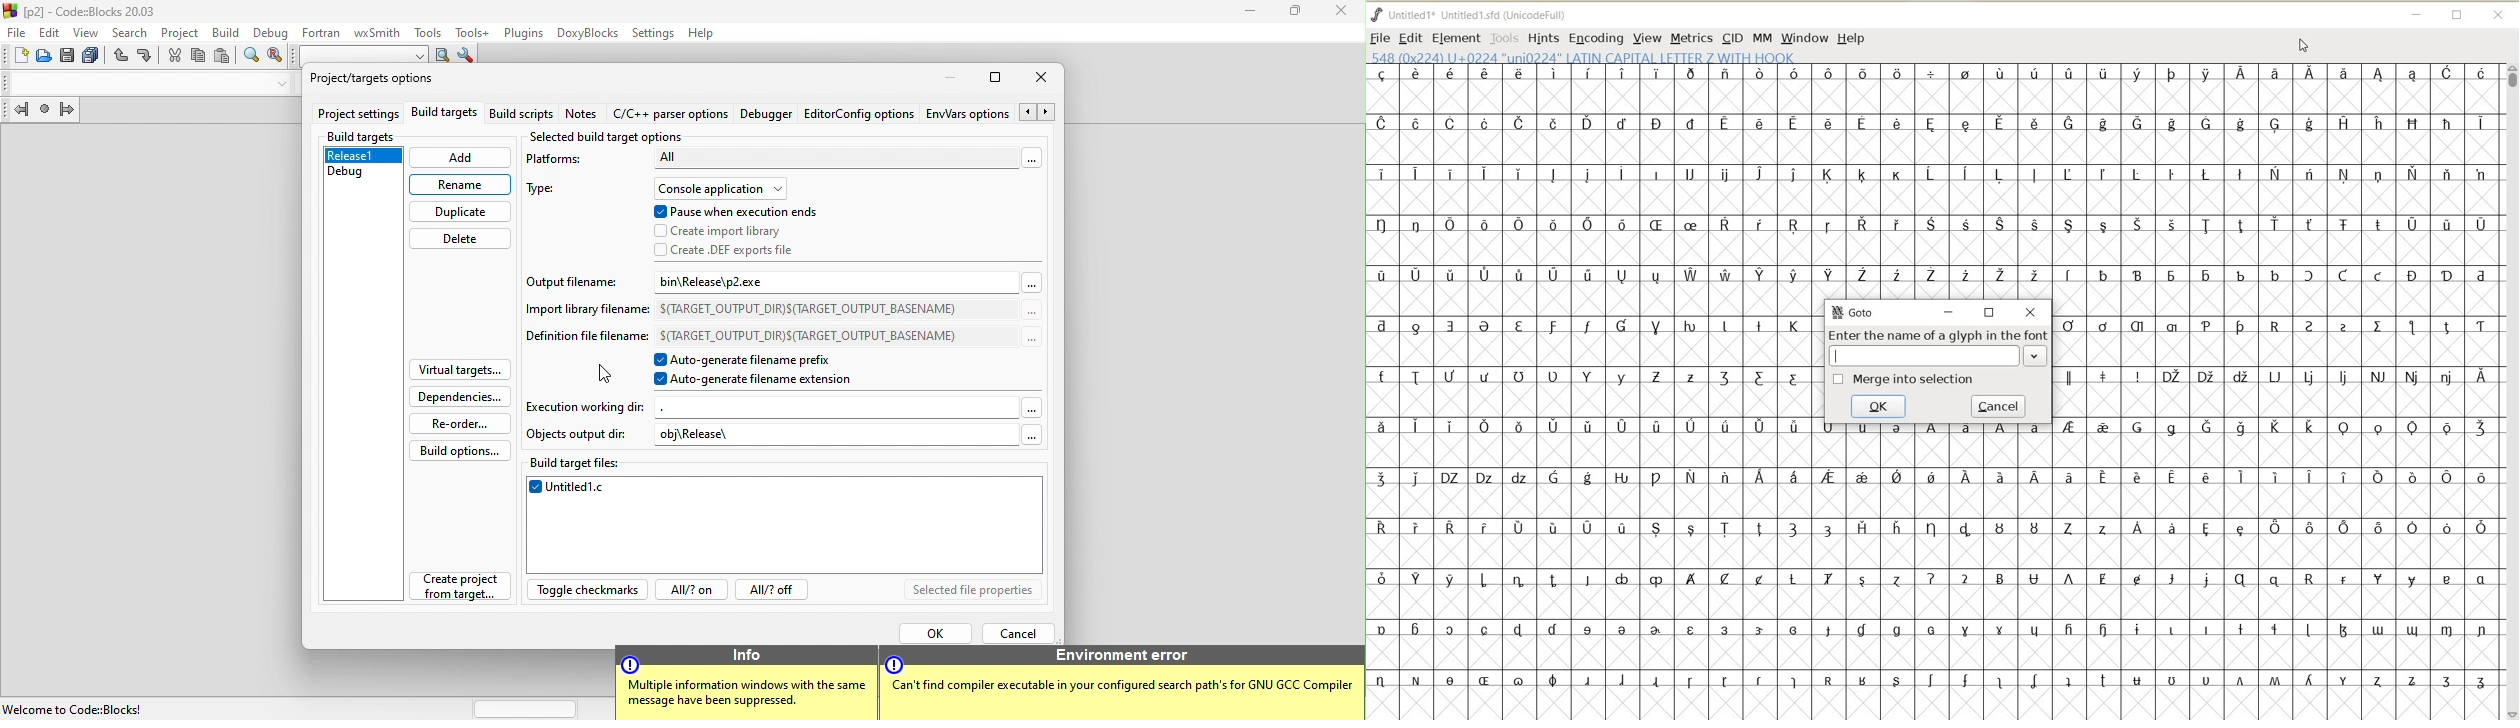  I want to click on toggle checkmarks, so click(588, 592).